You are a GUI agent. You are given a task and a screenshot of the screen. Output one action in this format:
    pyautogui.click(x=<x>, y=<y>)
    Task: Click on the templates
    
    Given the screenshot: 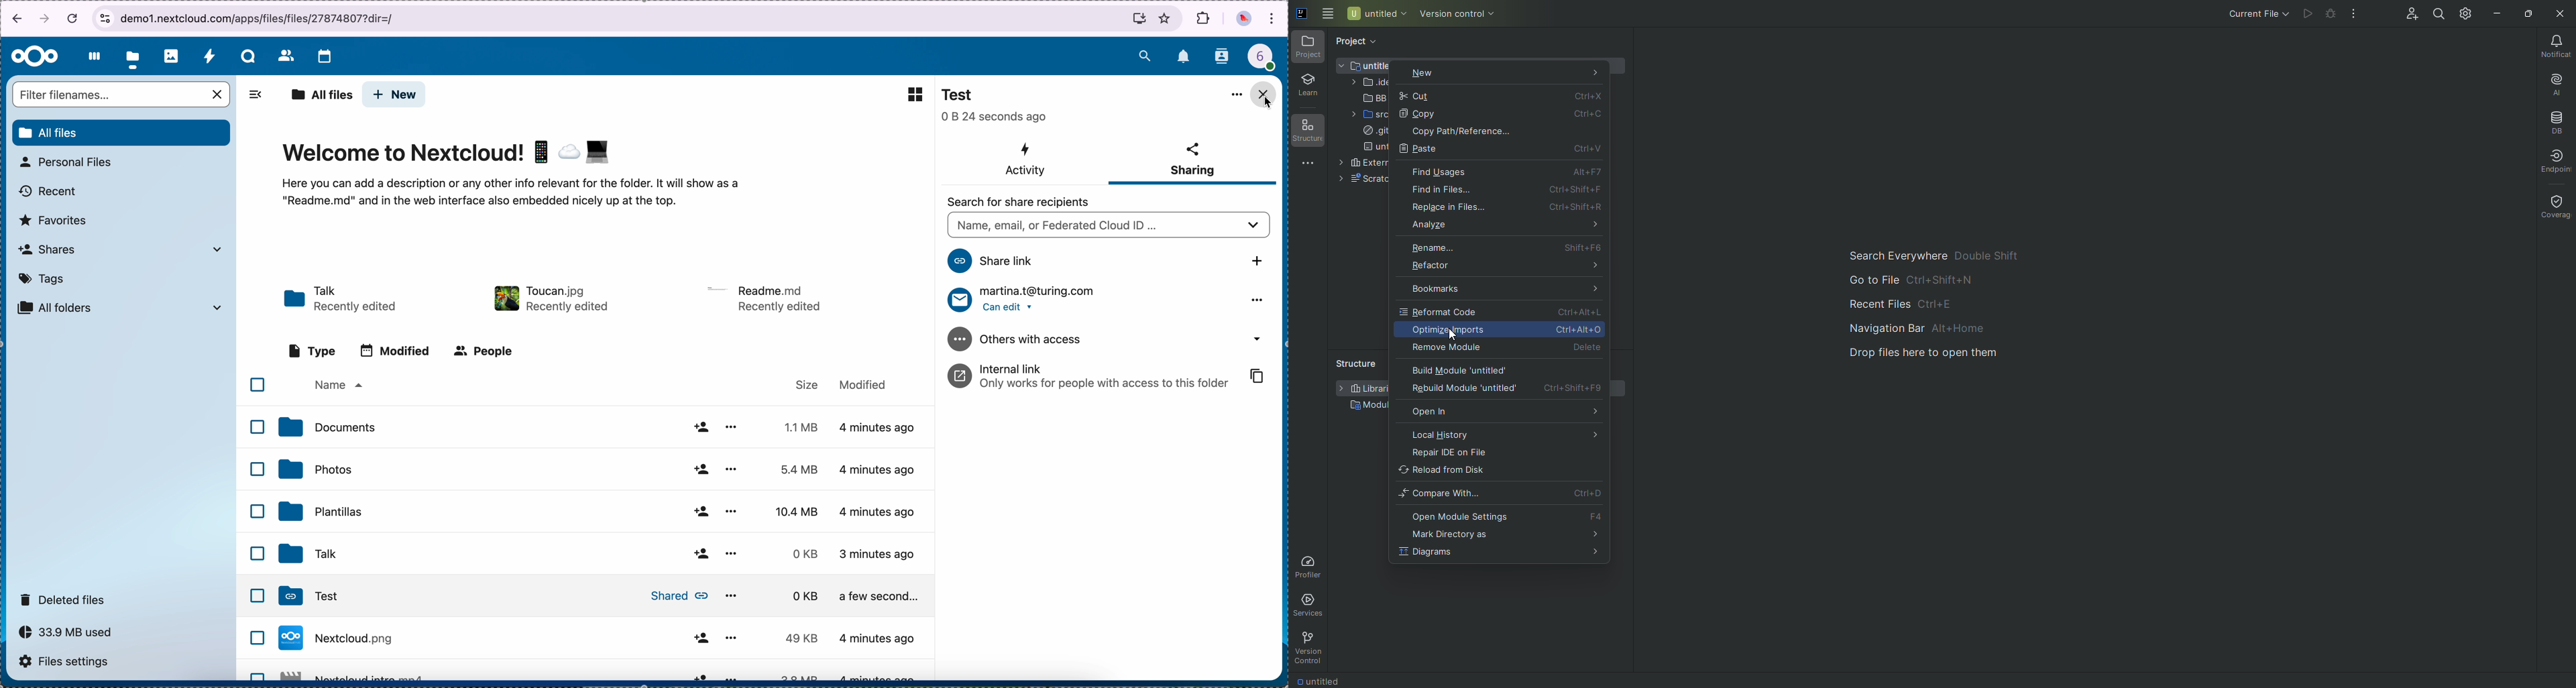 What is the action you would take?
    pyautogui.click(x=599, y=509)
    